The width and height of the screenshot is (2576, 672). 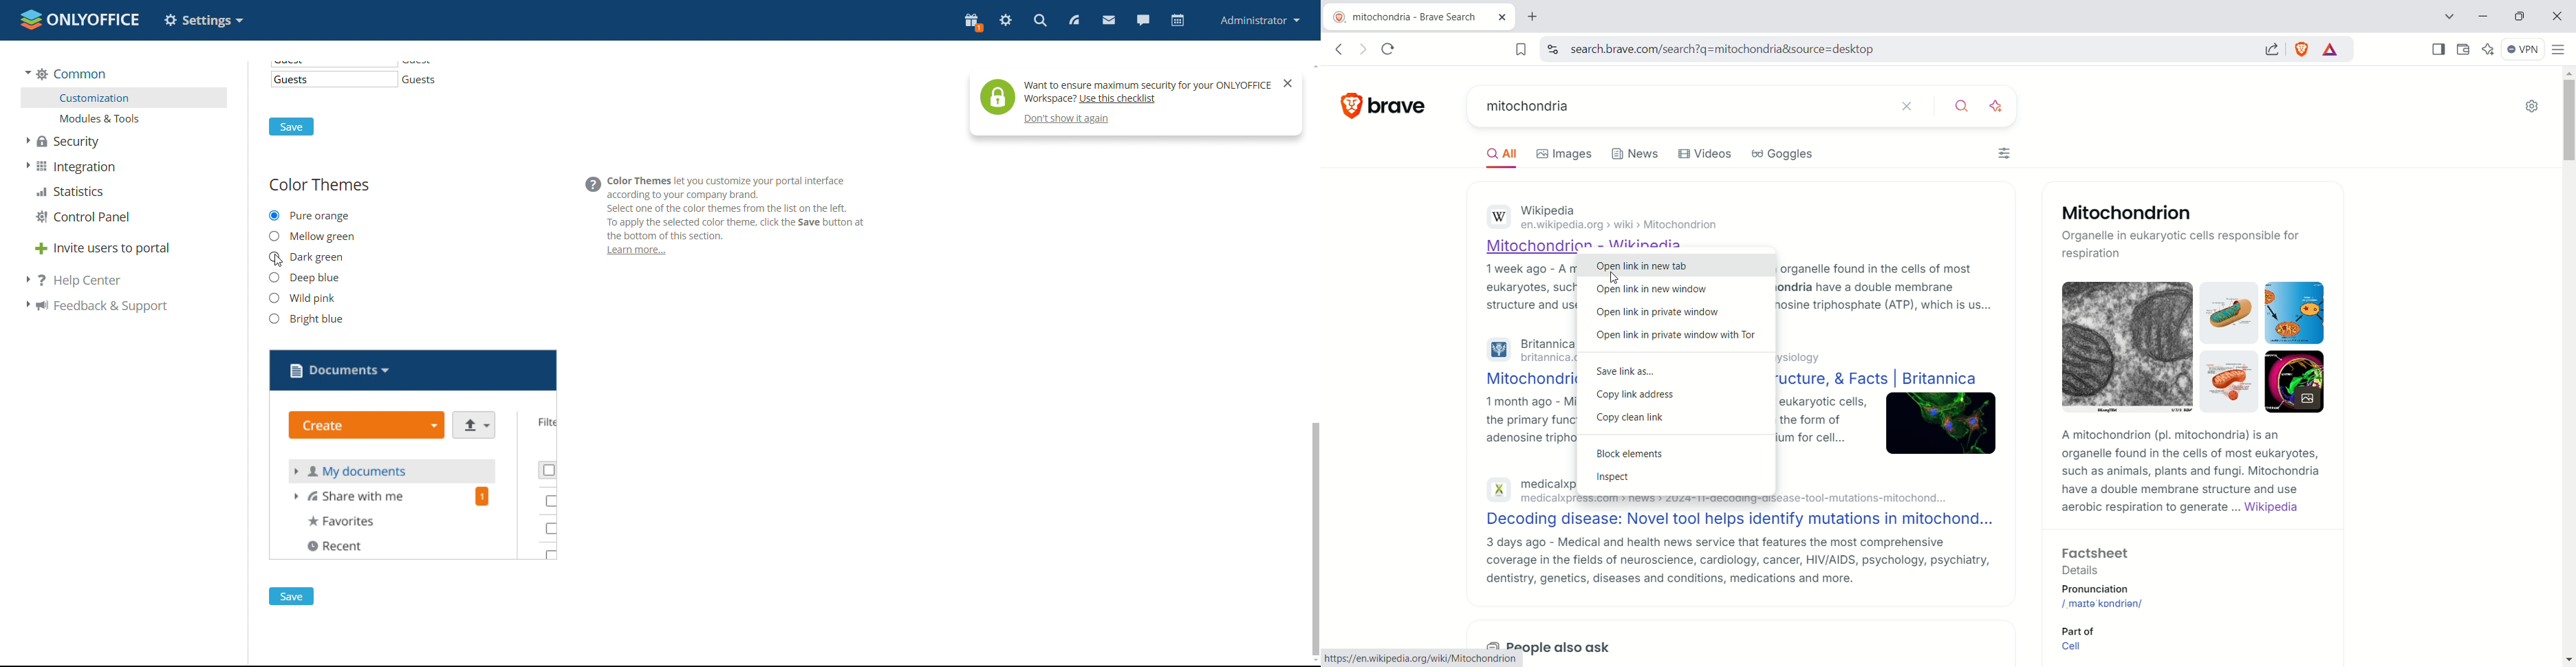 I want to click on images, so click(x=1565, y=154).